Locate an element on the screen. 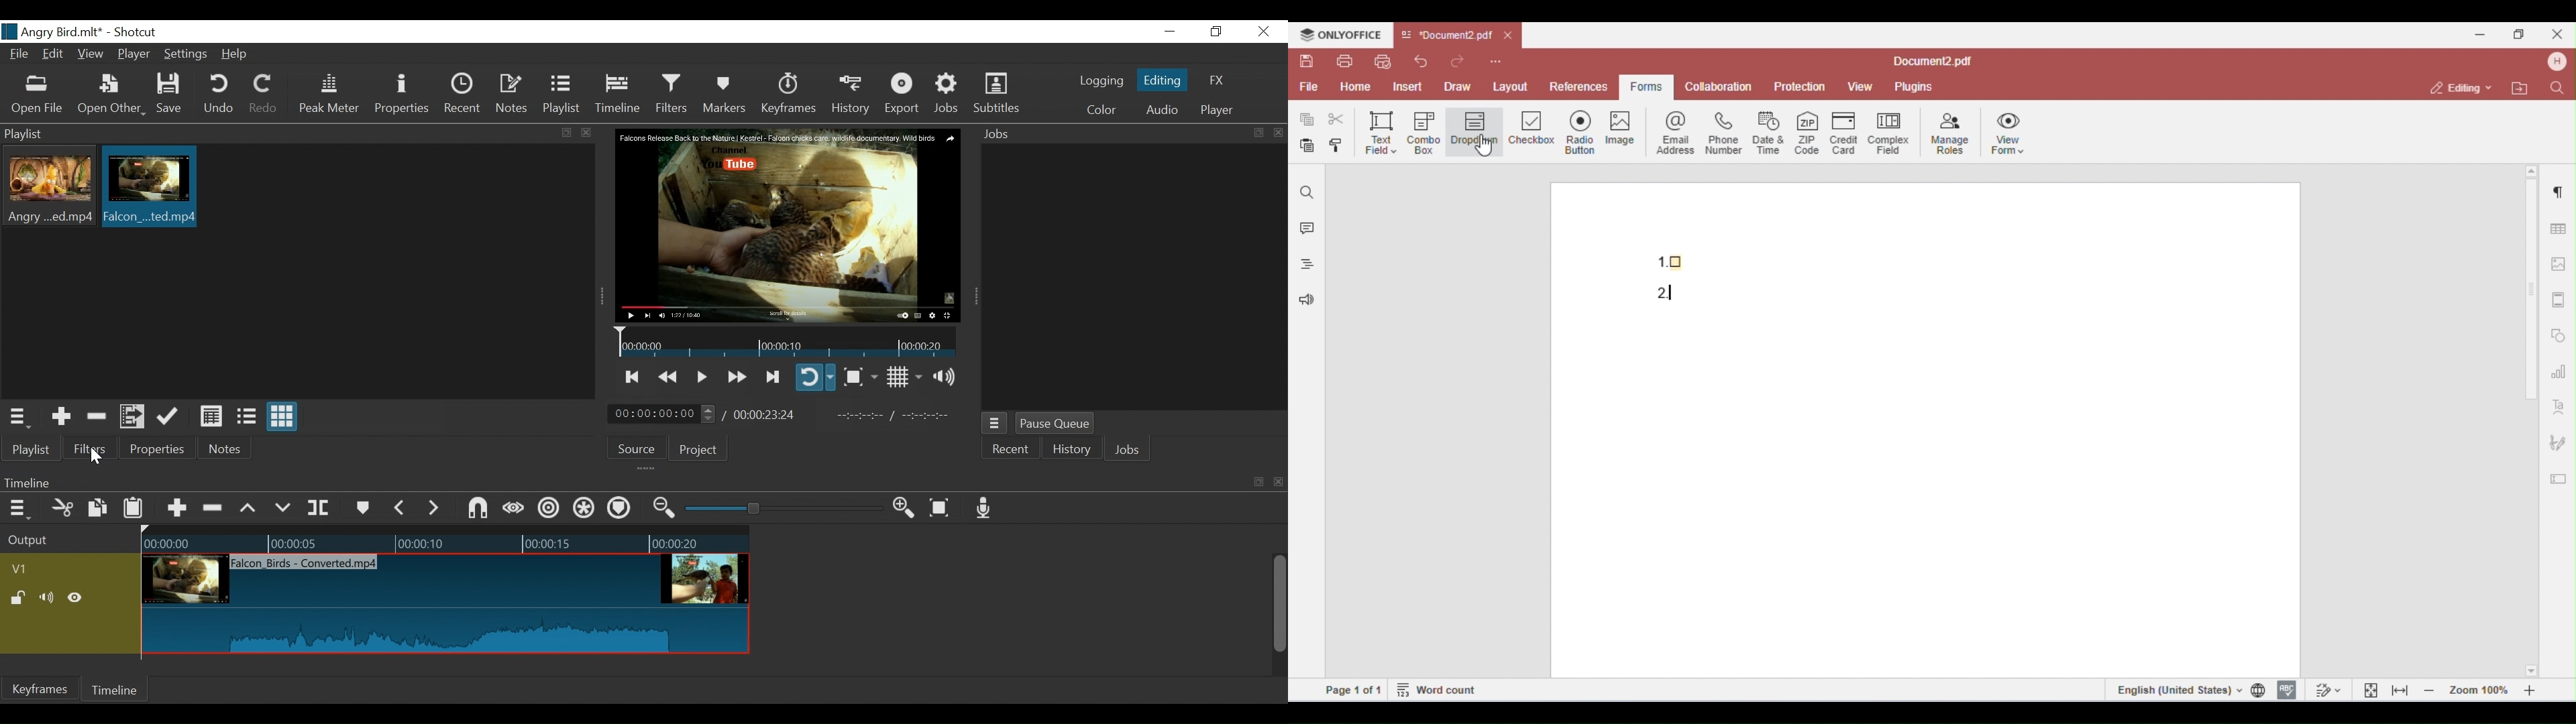 The height and width of the screenshot is (728, 2576). FX is located at coordinates (1215, 82).